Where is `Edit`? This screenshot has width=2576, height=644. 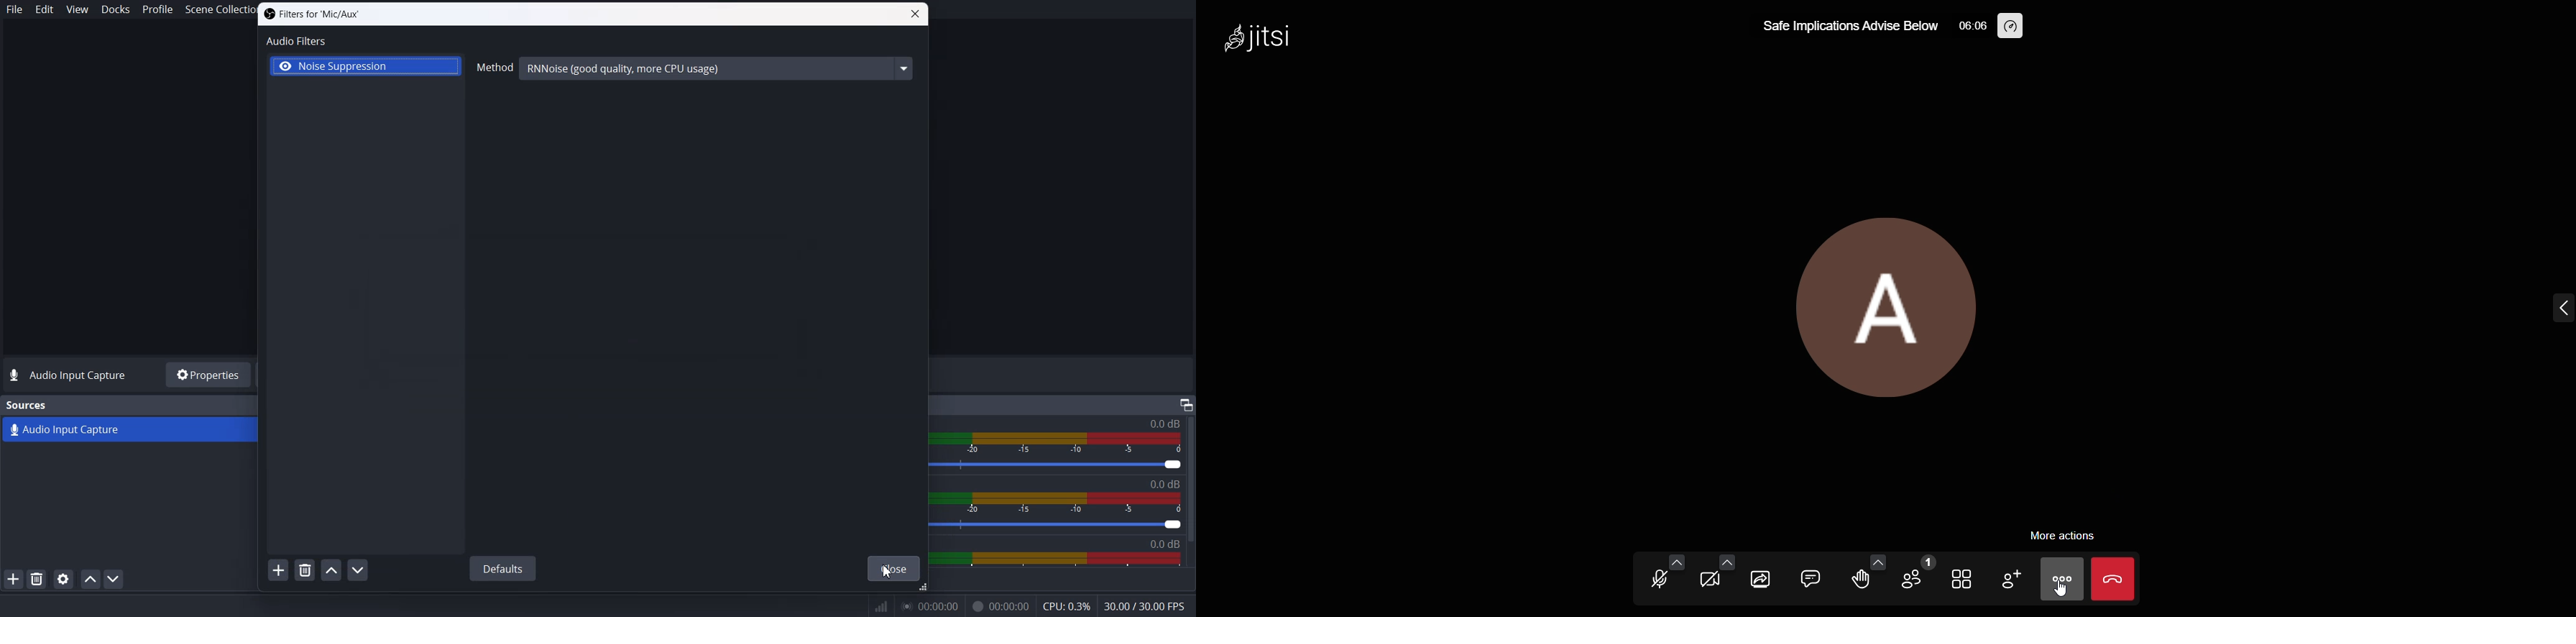
Edit is located at coordinates (45, 9).